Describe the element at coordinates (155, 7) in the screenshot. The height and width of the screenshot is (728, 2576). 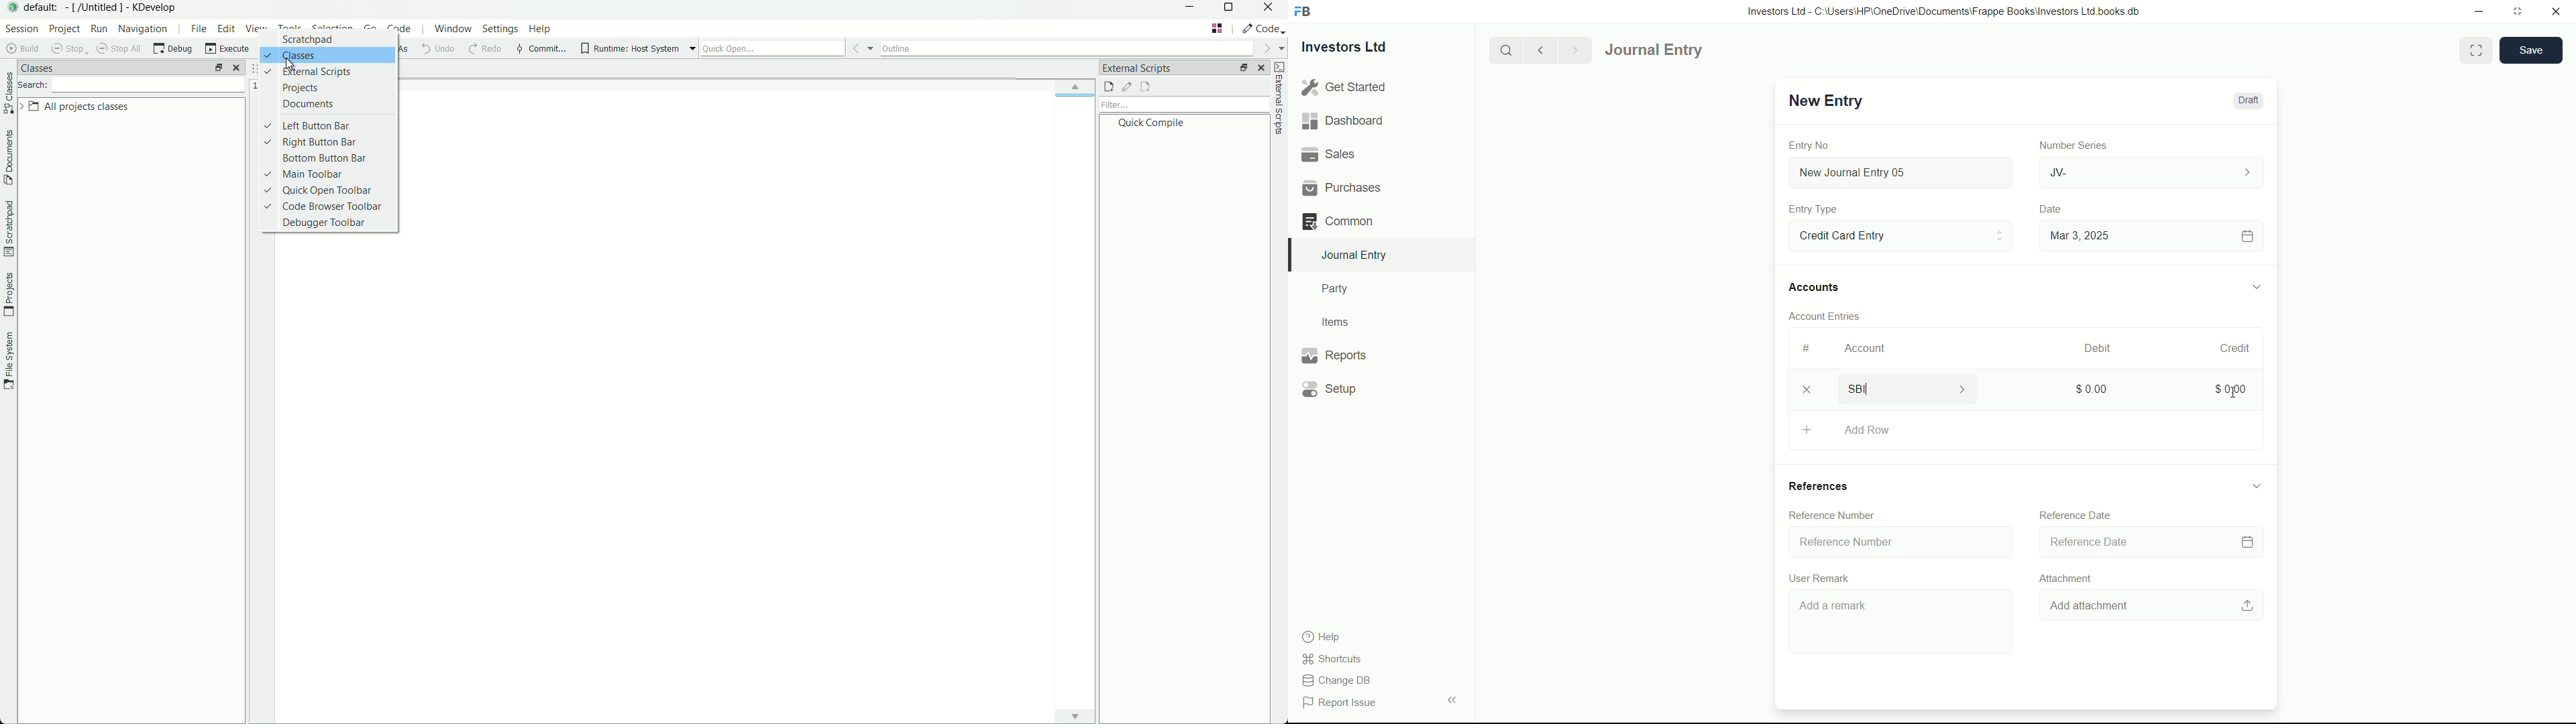
I see `kdevelop` at that location.